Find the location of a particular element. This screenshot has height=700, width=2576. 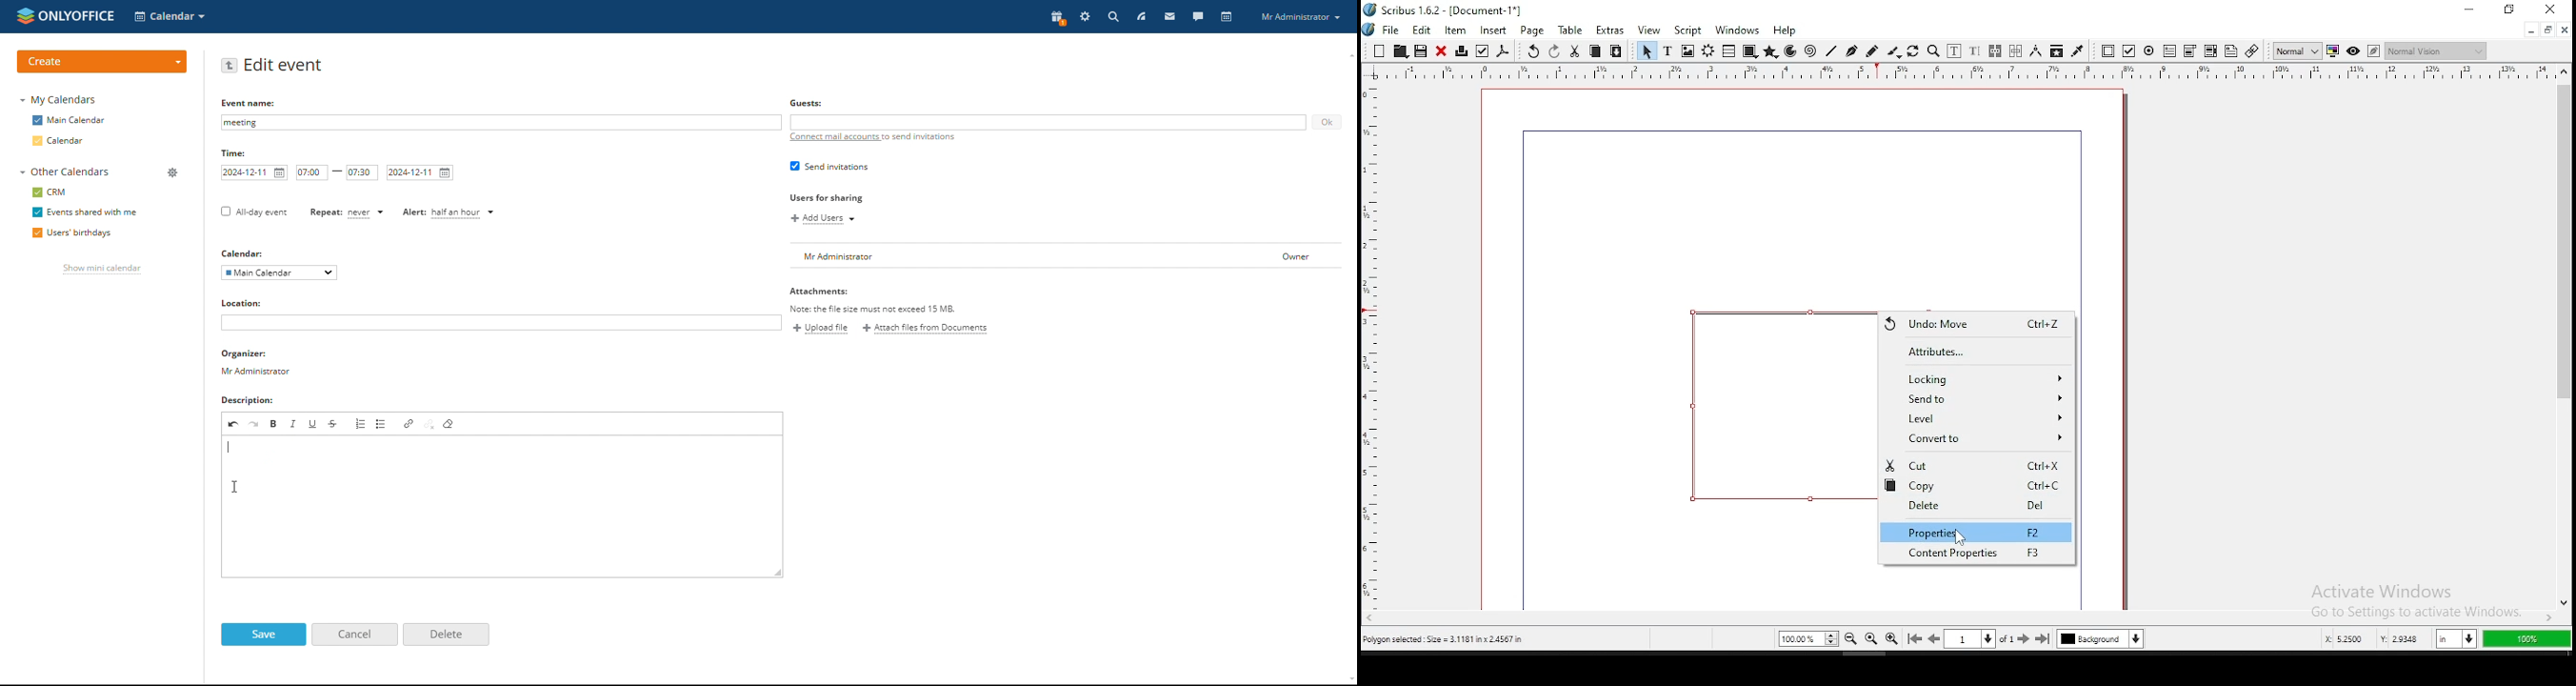

windows is located at coordinates (1737, 30).